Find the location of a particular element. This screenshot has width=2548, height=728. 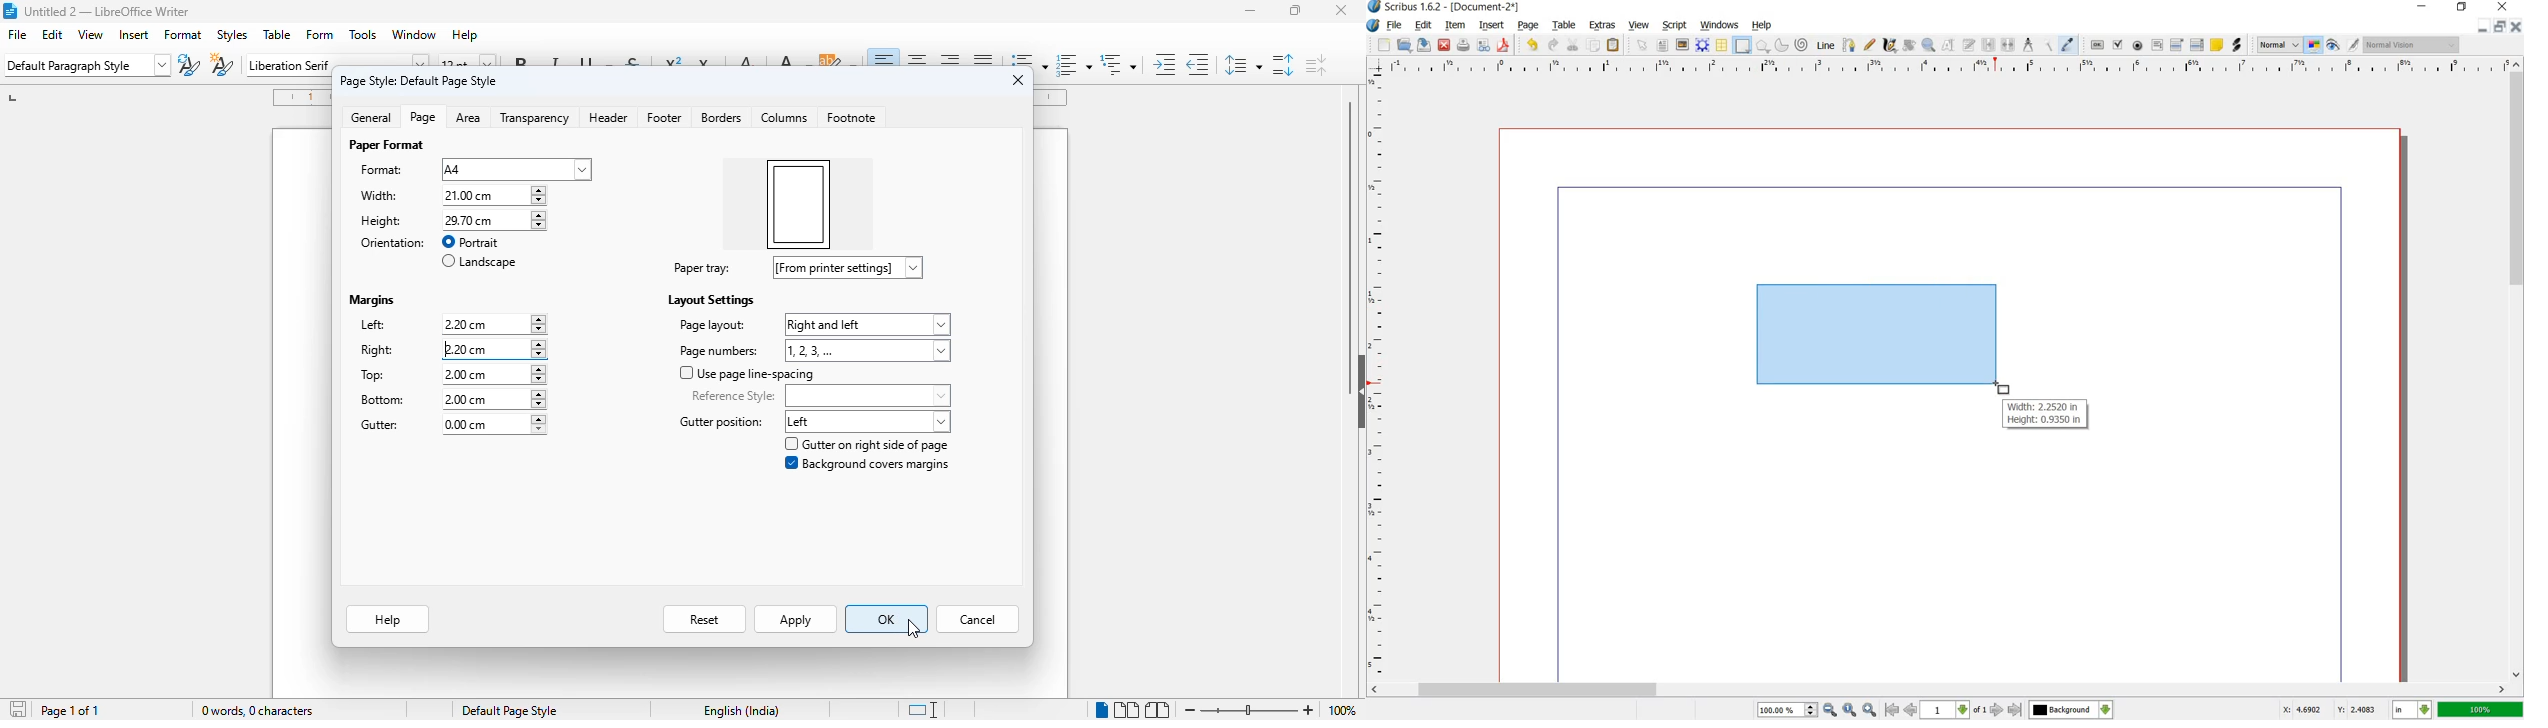

TOGGLE COLOR MANAGEMENT SYSTEM is located at coordinates (2316, 46).